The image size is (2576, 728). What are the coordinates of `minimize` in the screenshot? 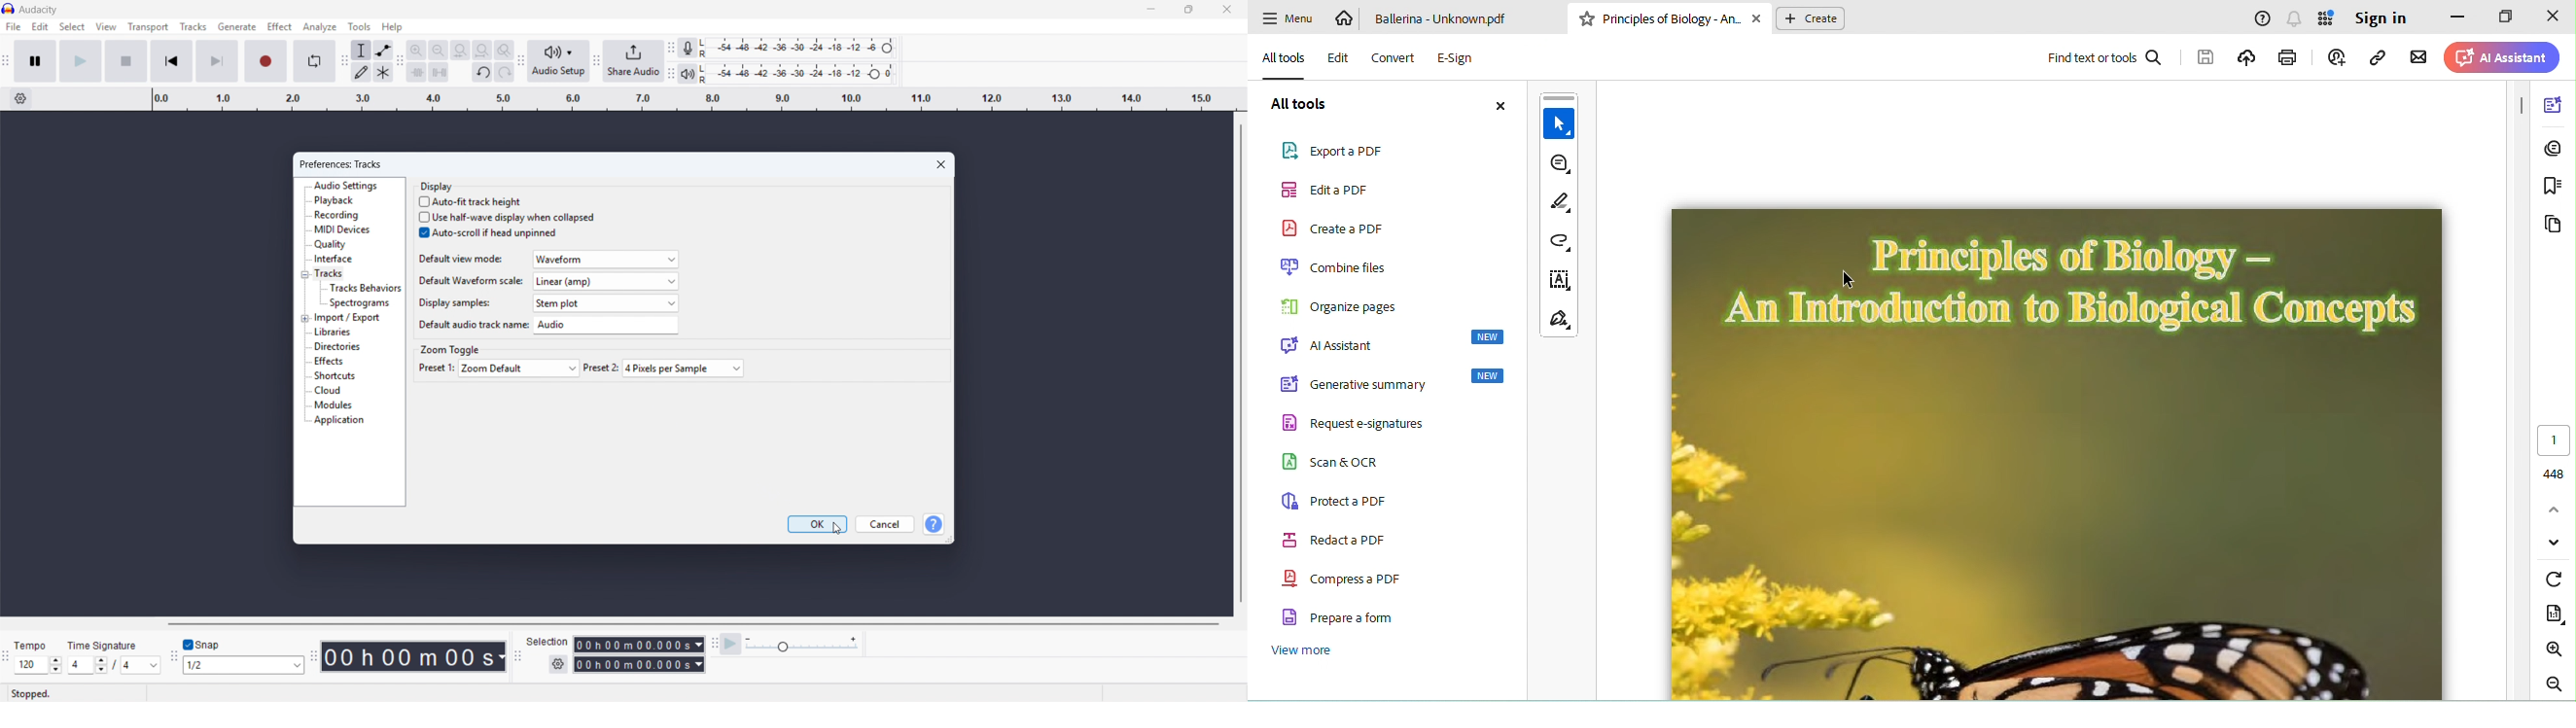 It's located at (2456, 18).